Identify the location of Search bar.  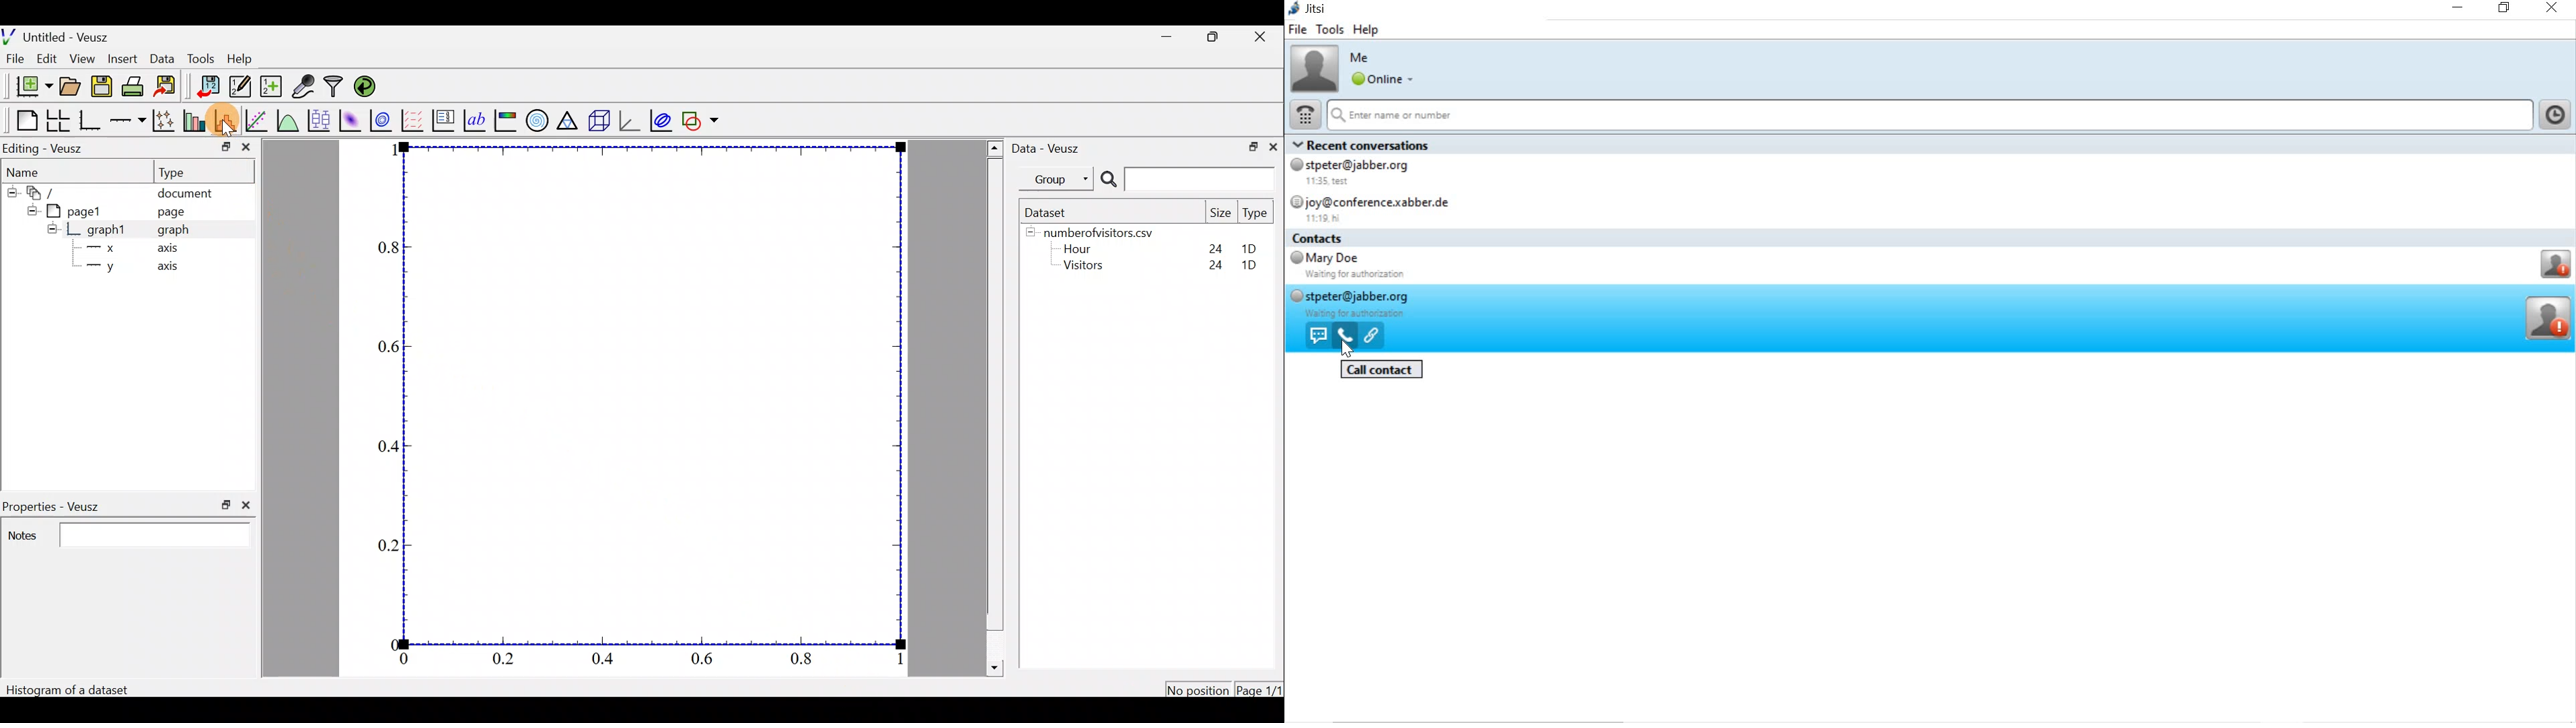
(1188, 179).